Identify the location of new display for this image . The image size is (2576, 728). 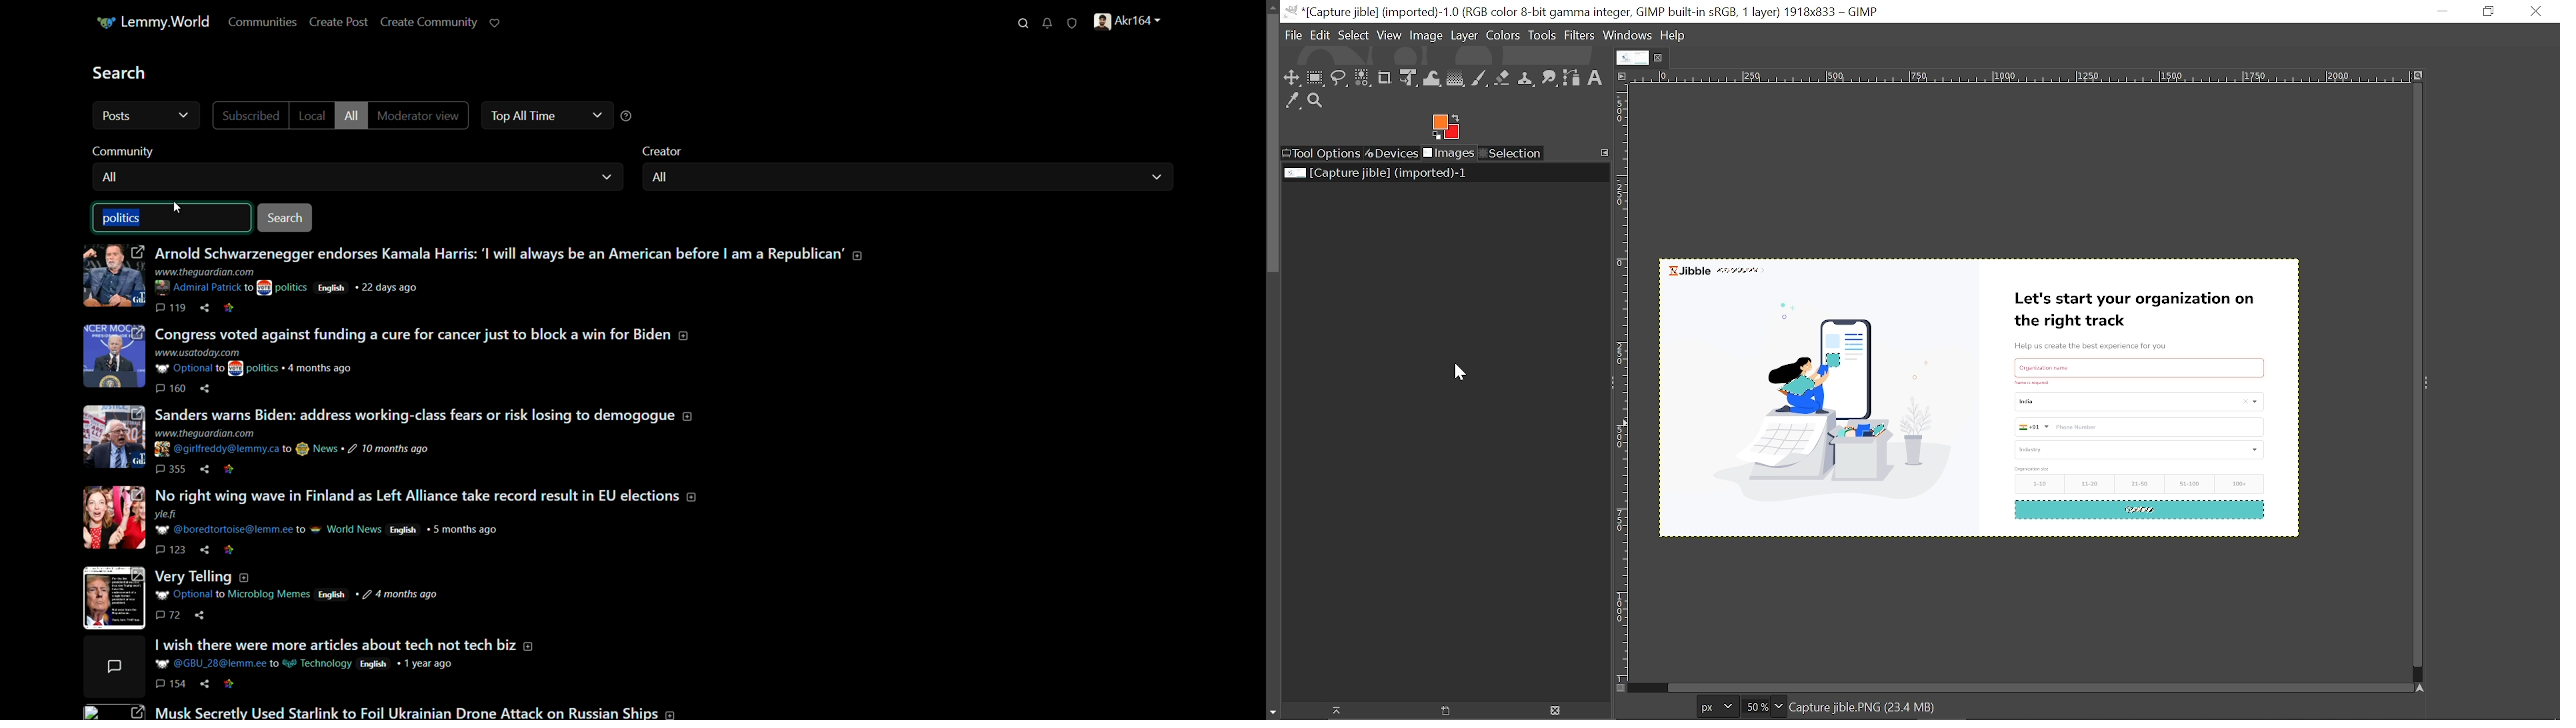
(1443, 711).